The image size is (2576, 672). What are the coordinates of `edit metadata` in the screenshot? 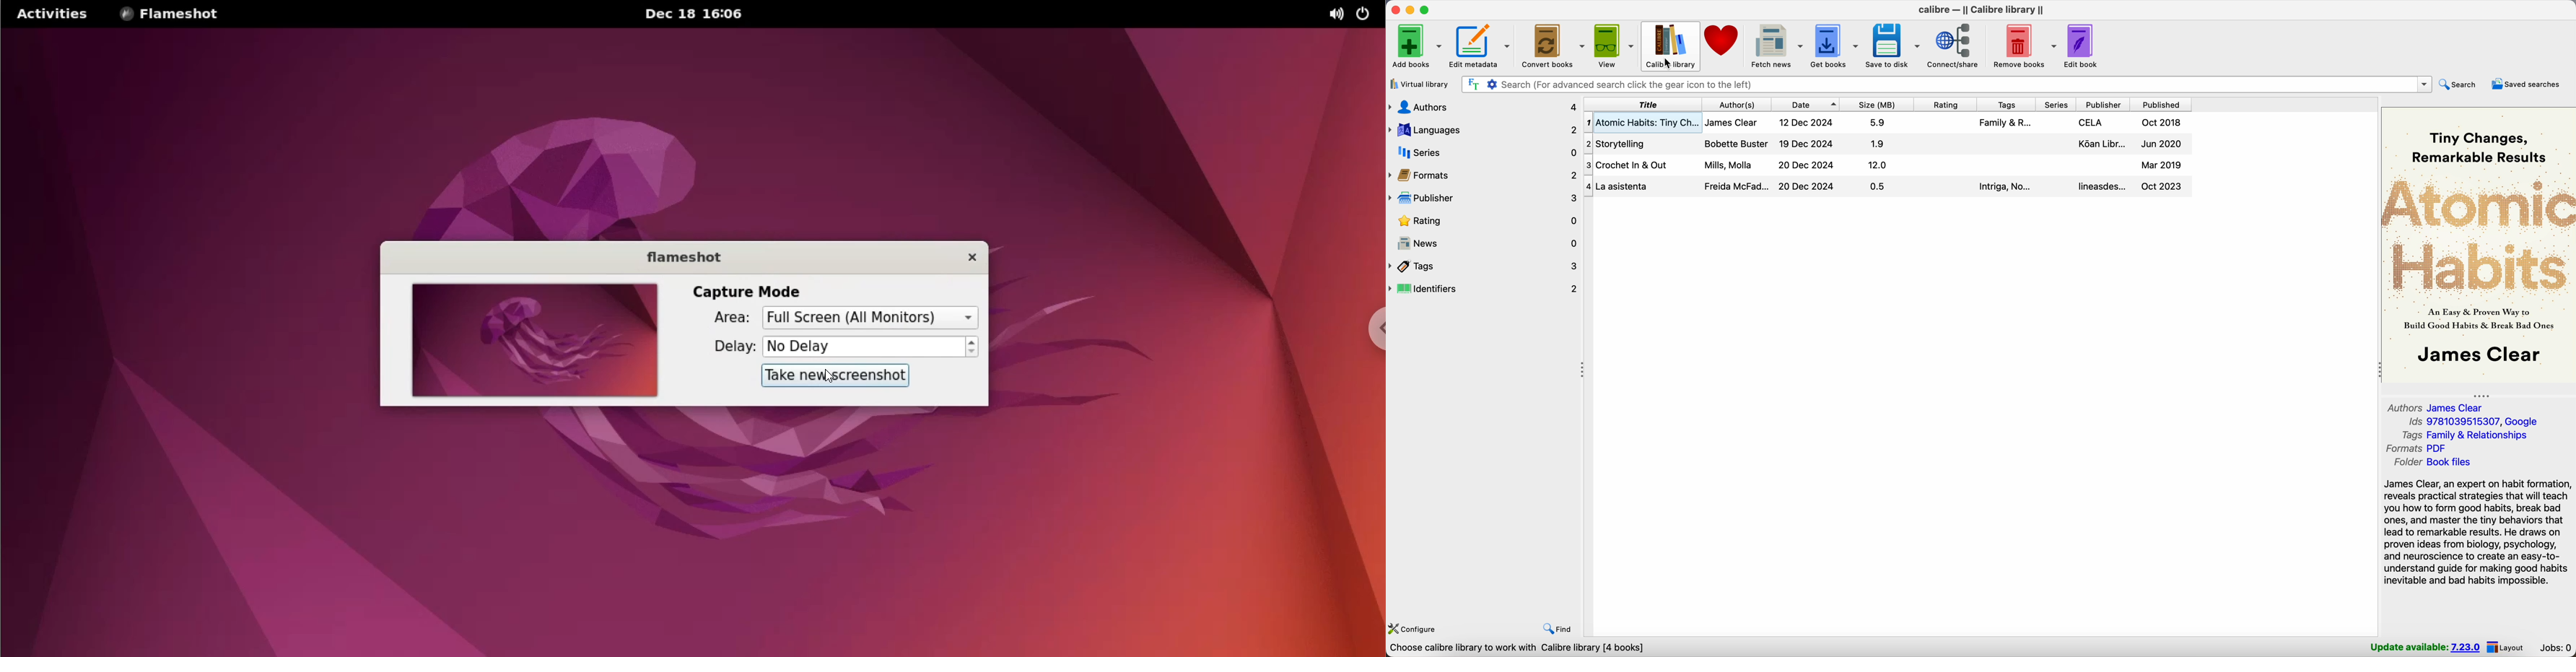 It's located at (1481, 46).